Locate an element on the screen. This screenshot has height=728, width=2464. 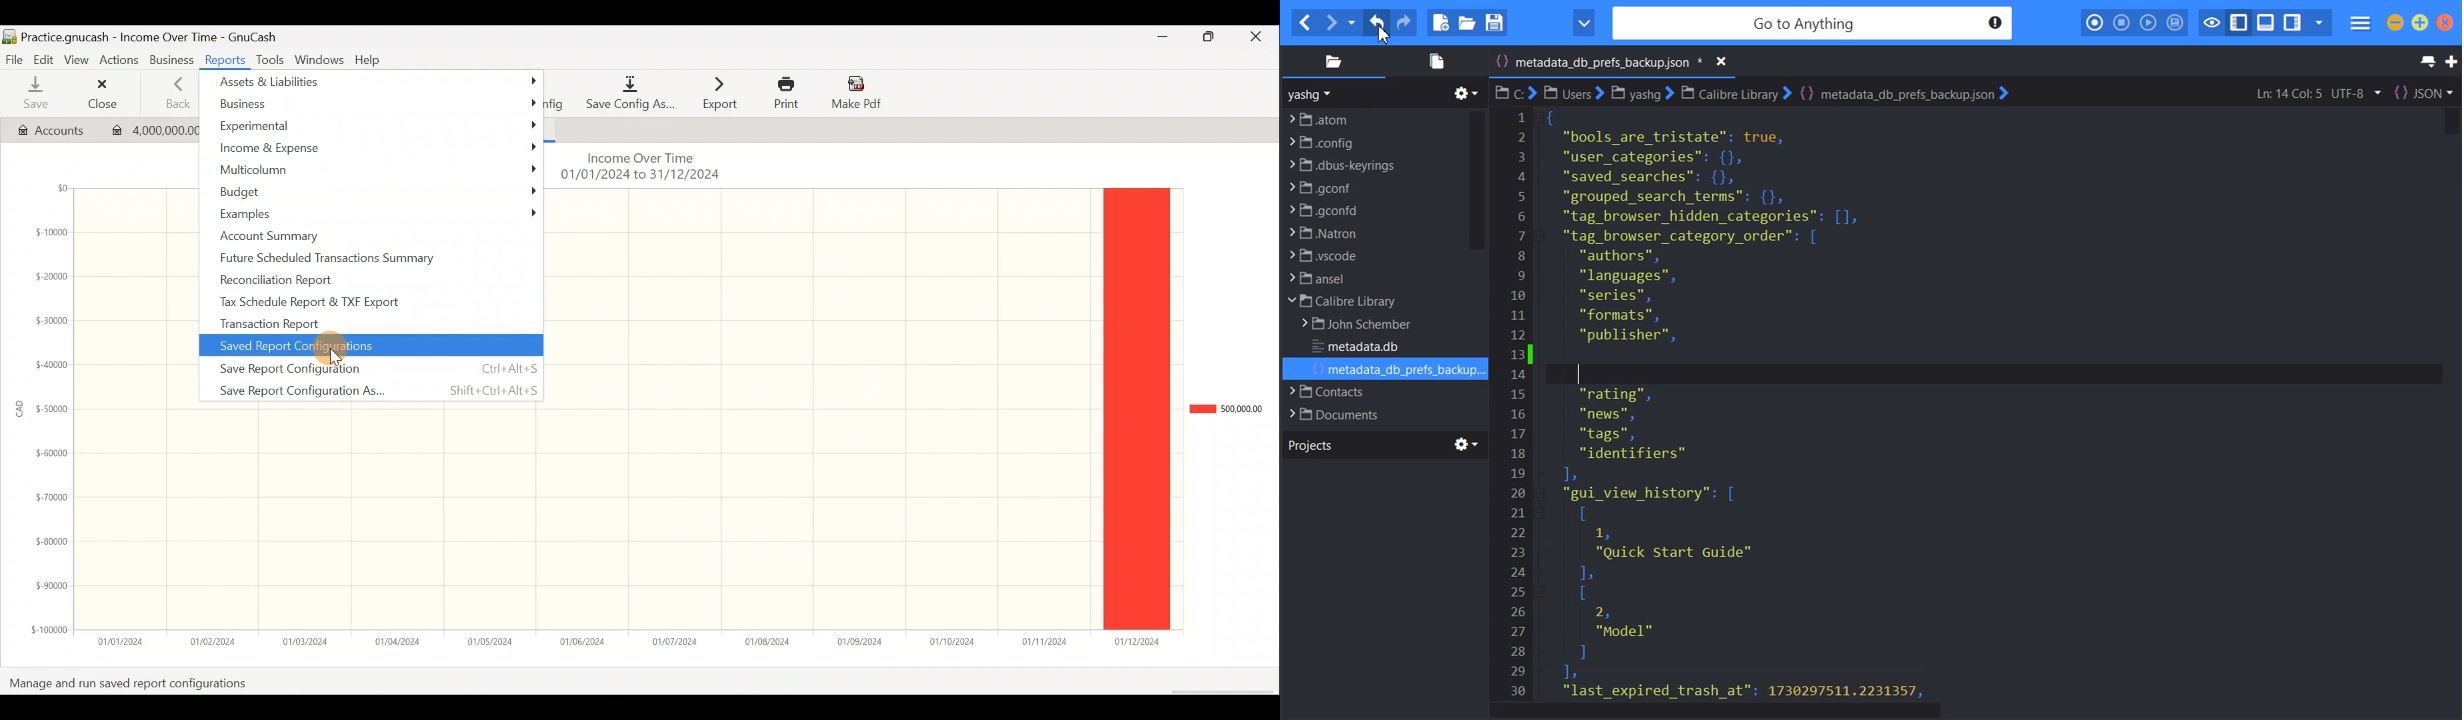
Go to Anytime is located at coordinates (1815, 24).